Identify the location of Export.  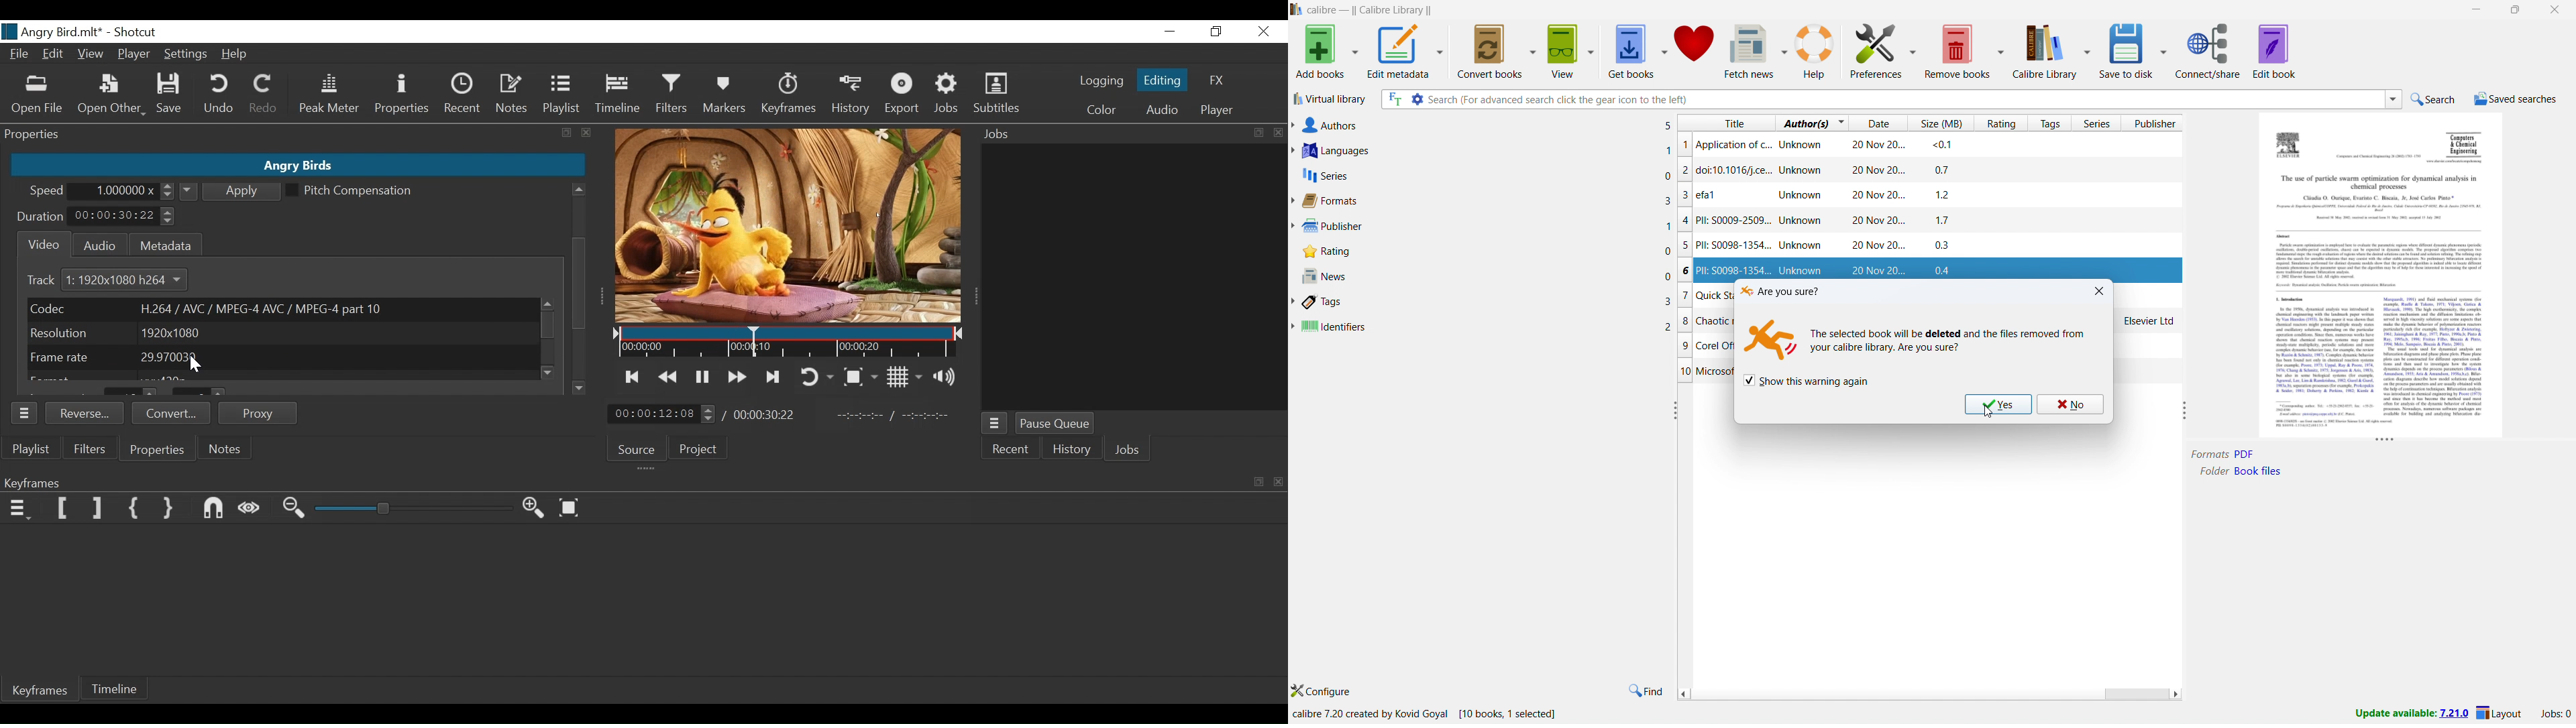
(905, 96).